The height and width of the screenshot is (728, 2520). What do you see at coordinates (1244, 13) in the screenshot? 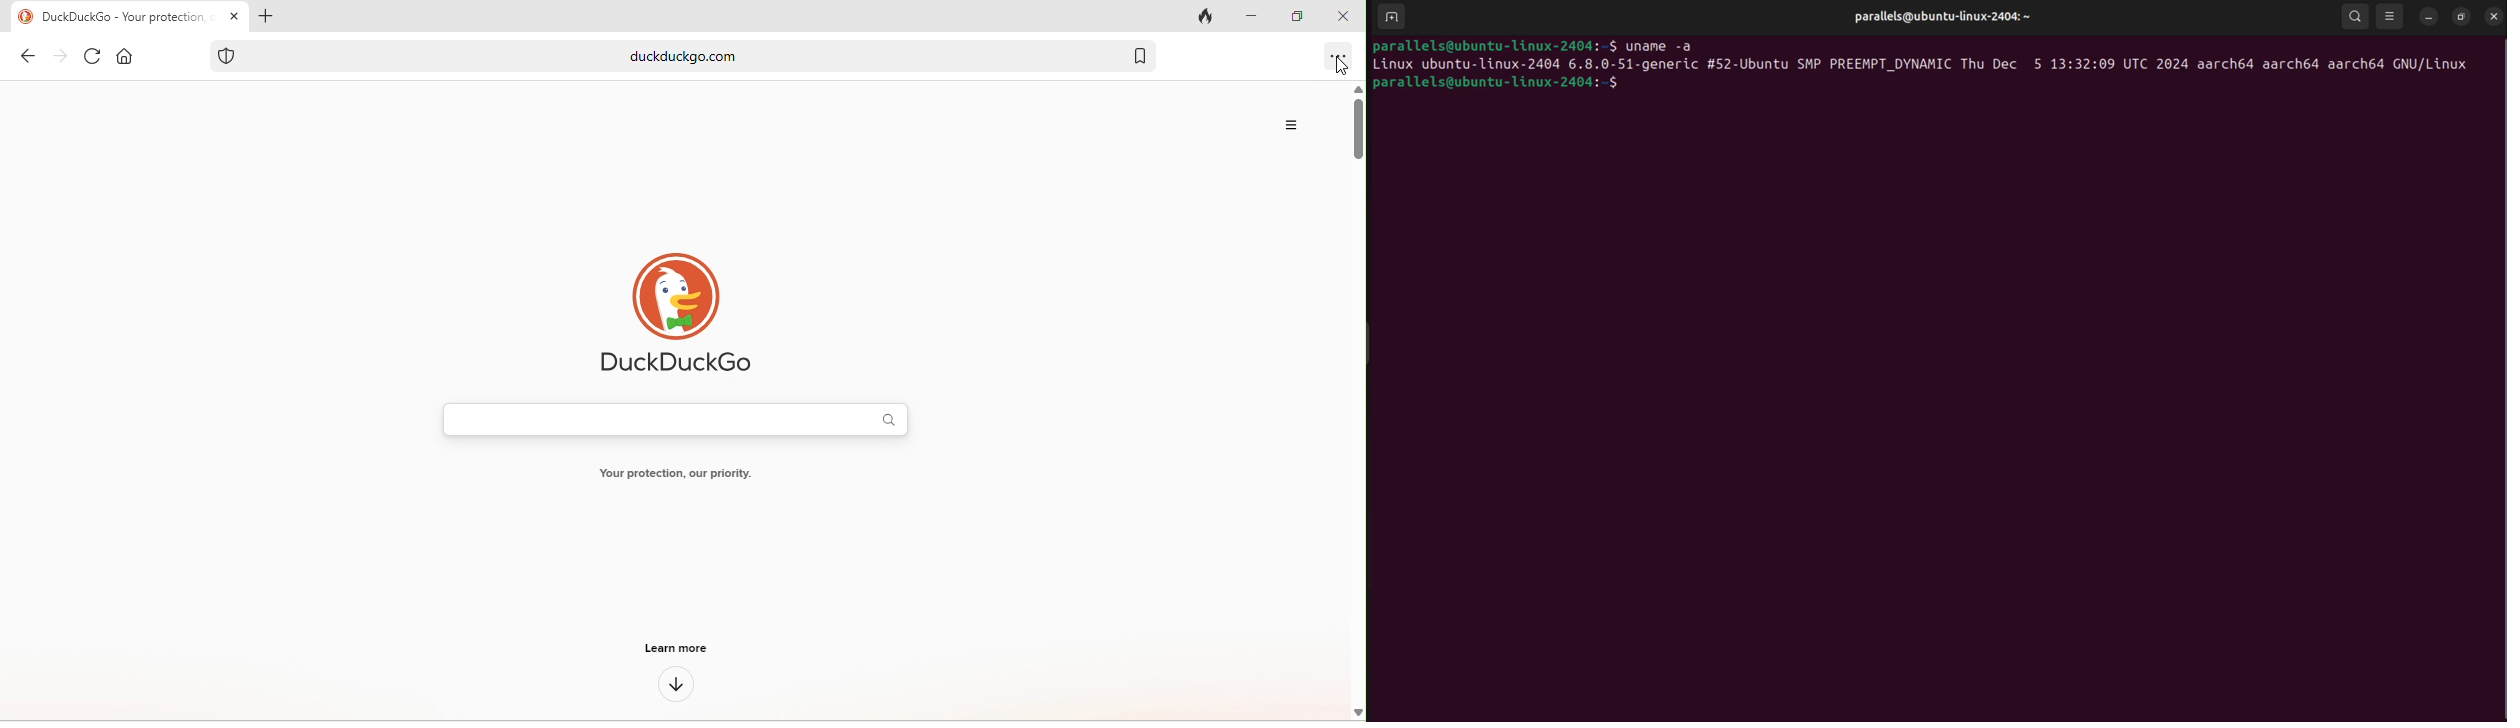
I see `minimize` at bounding box center [1244, 13].